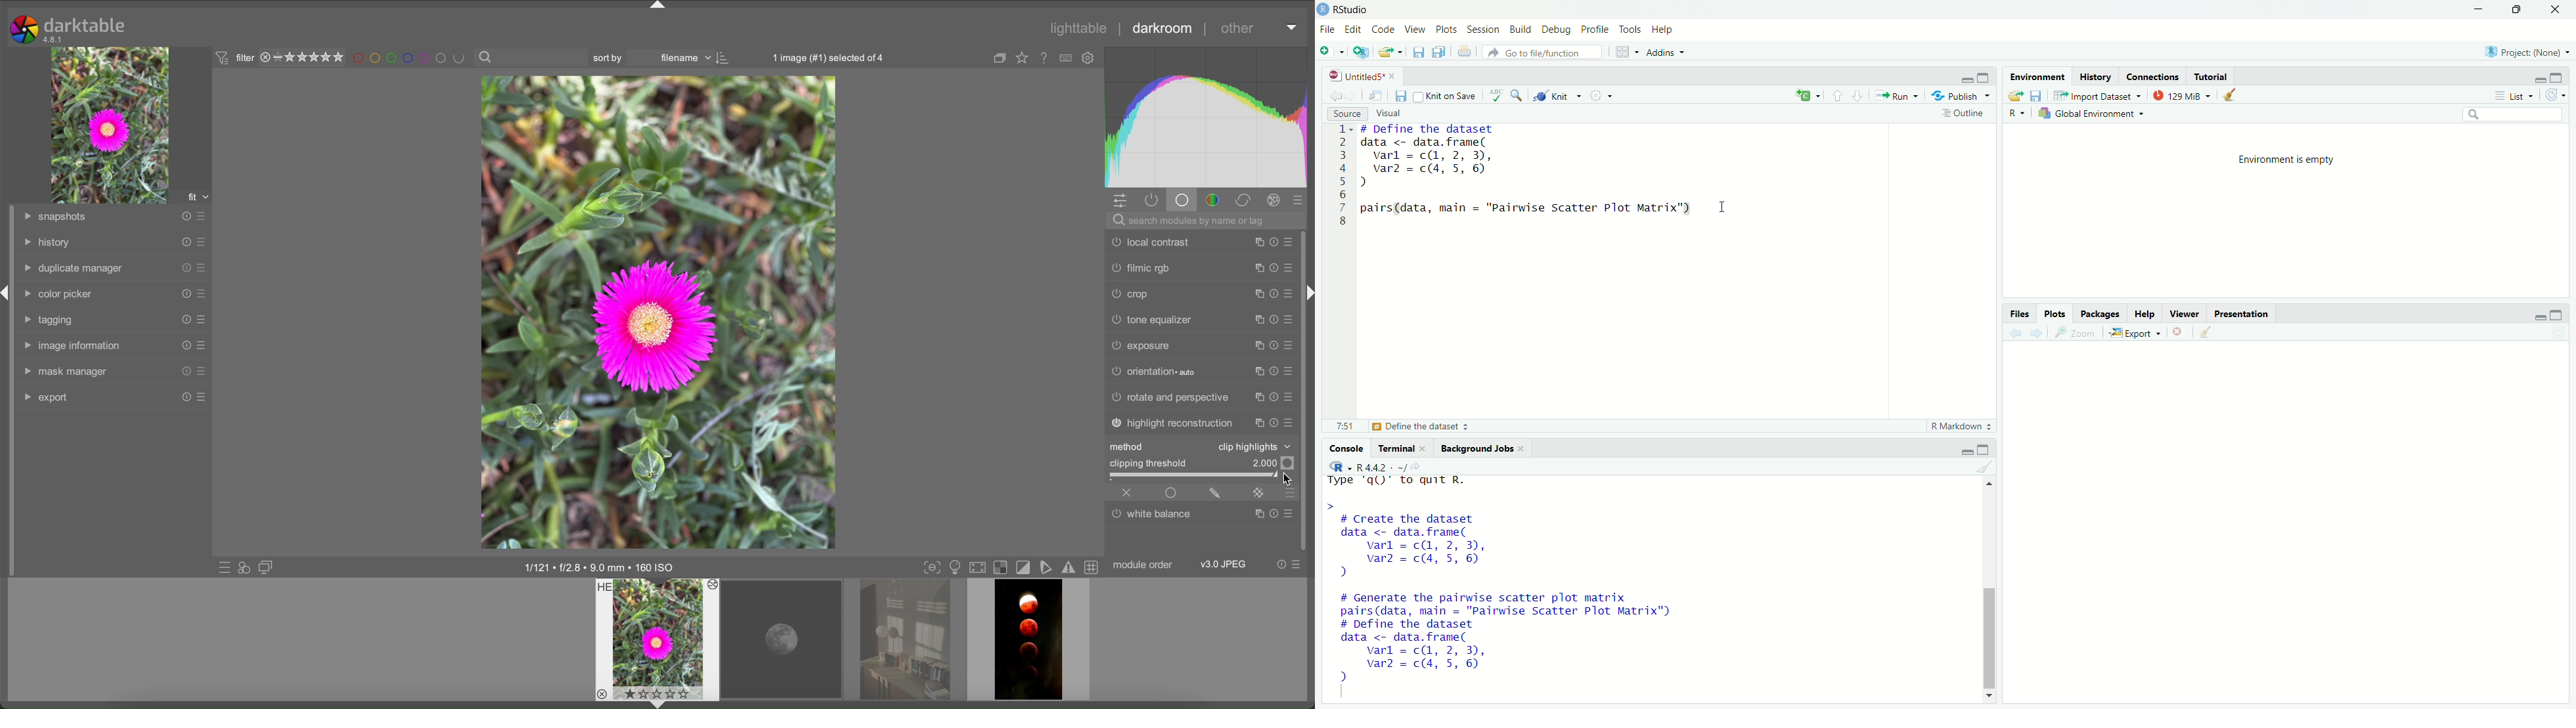  I want to click on darktable, so click(85, 25).